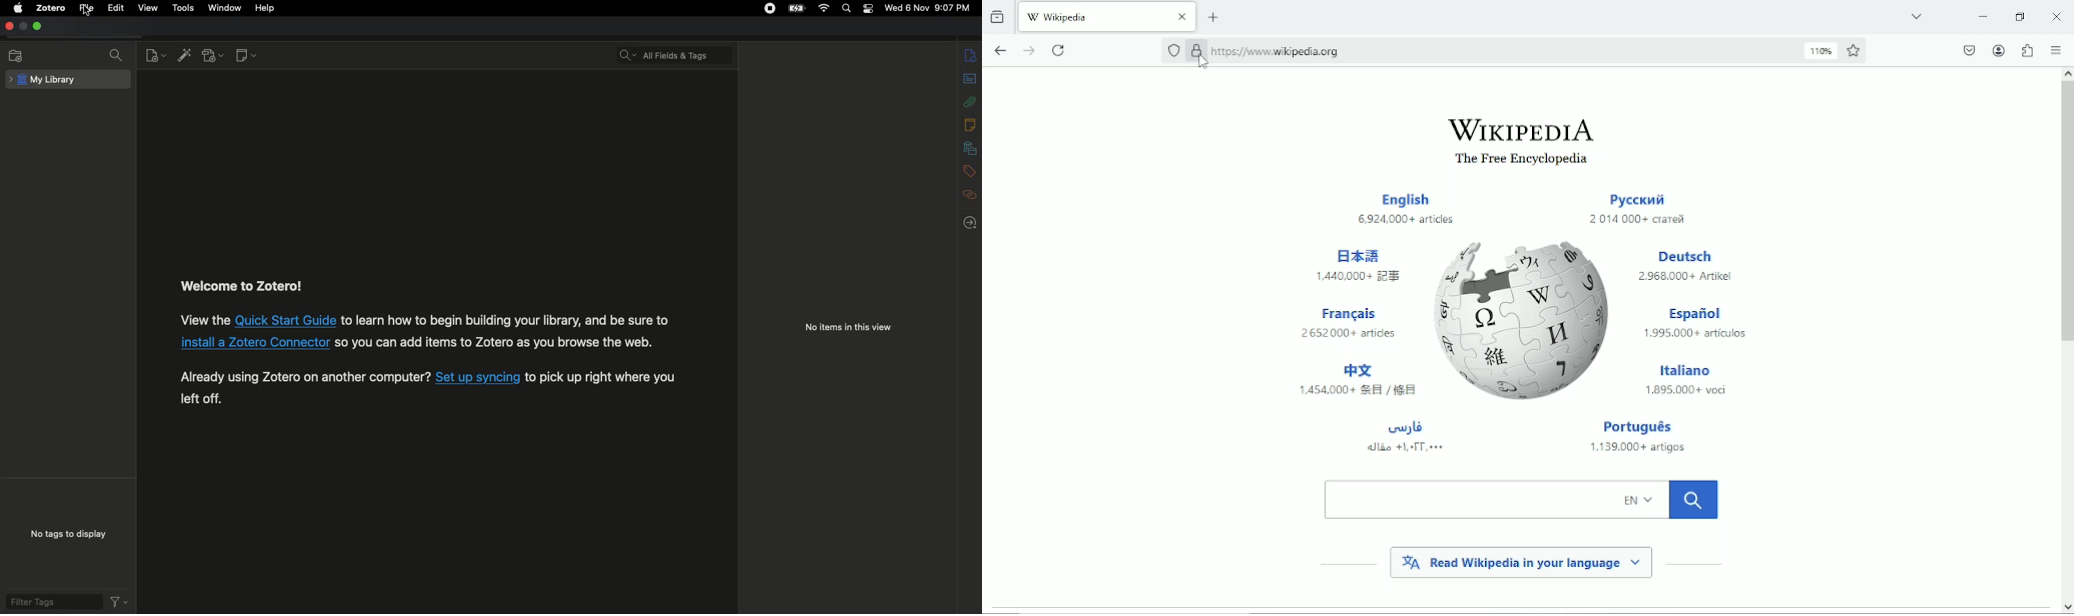  I want to click on Date/time, so click(931, 8).